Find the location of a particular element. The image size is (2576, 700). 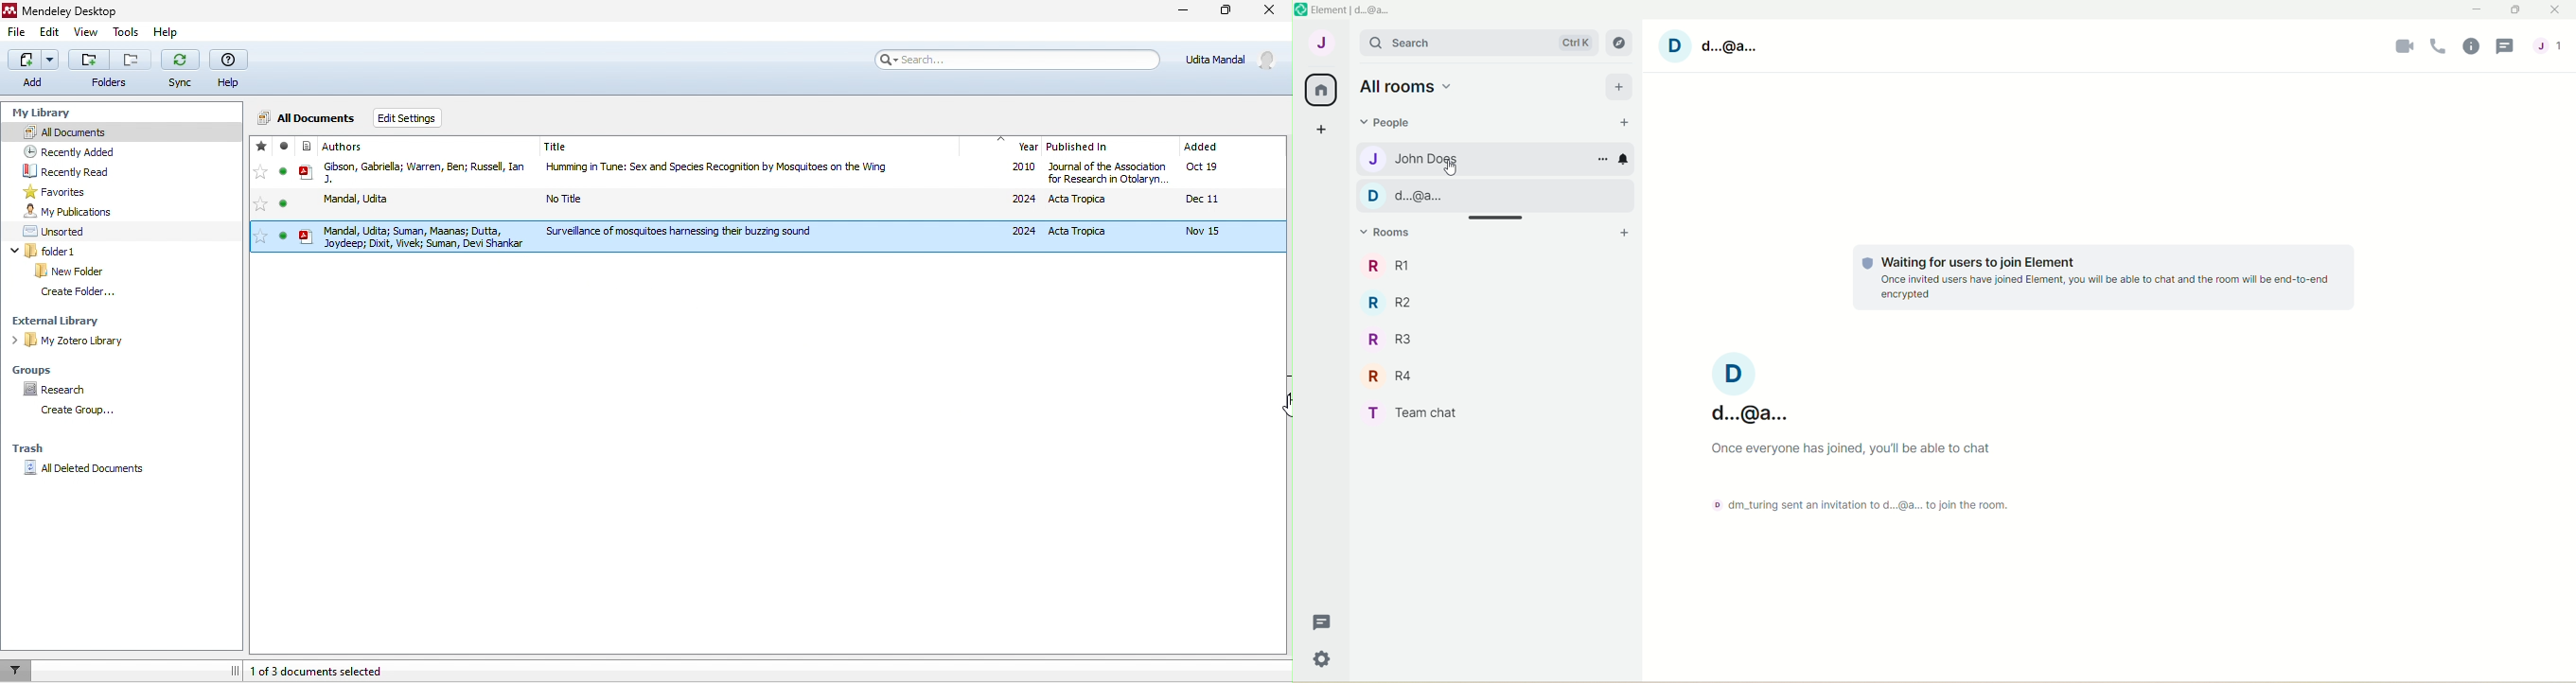

‘Mandal, Udita No Title 2024 Acta Tropica Dec 11 is located at coordinates (746, 201).